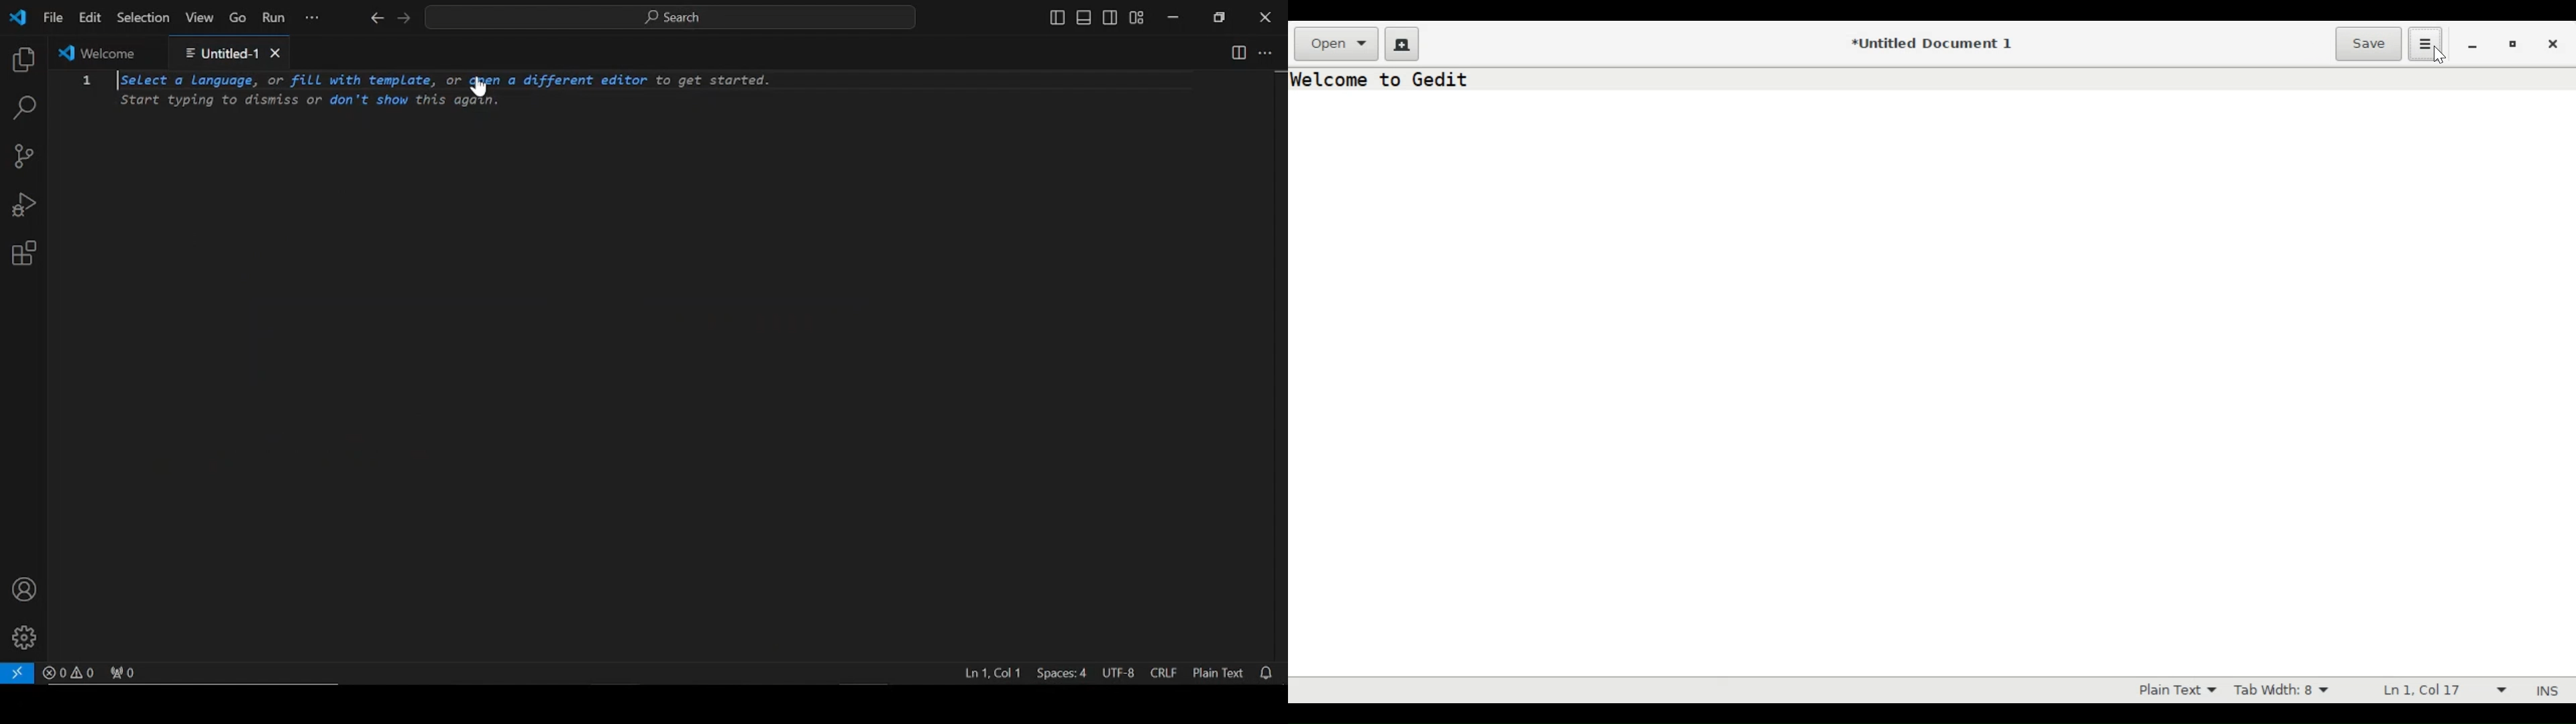  Describe the element at coordinates (142, 18) in the screenshot. I see `selection` at that location.